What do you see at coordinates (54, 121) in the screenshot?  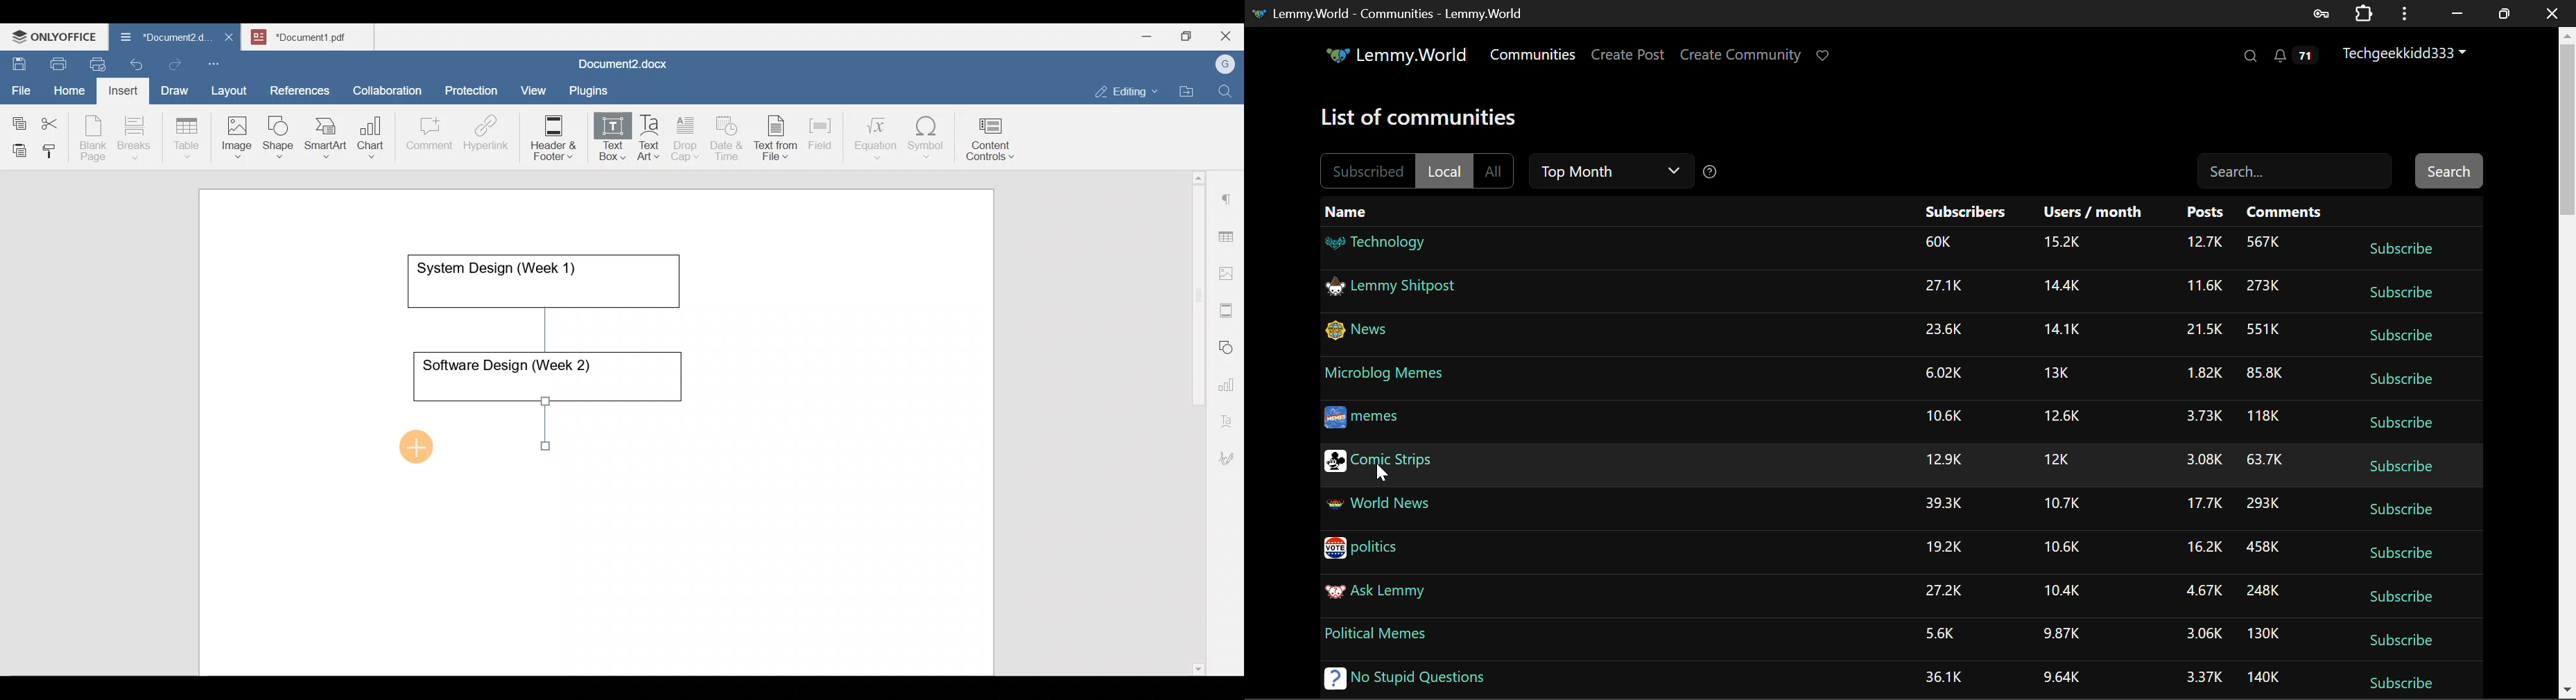 I see `Cut` at bounding box center [54, 121].